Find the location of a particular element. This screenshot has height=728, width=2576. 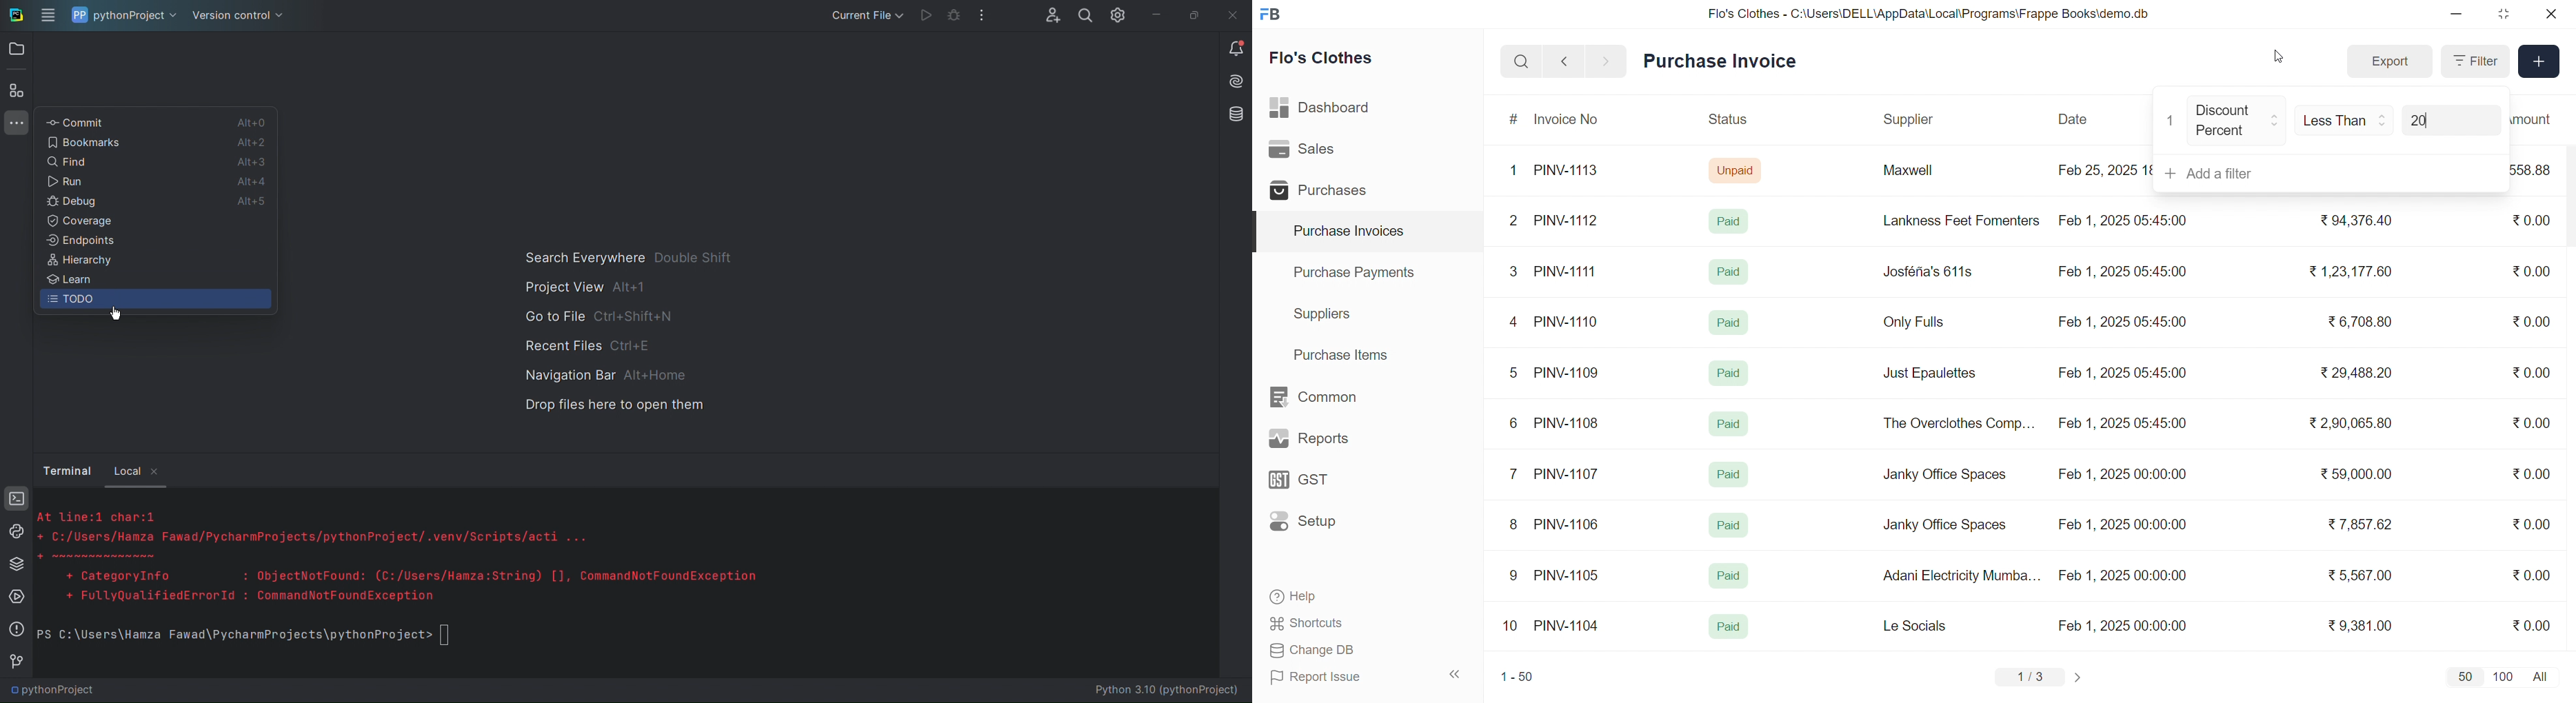

5 is located at coordinates (1513, 372).